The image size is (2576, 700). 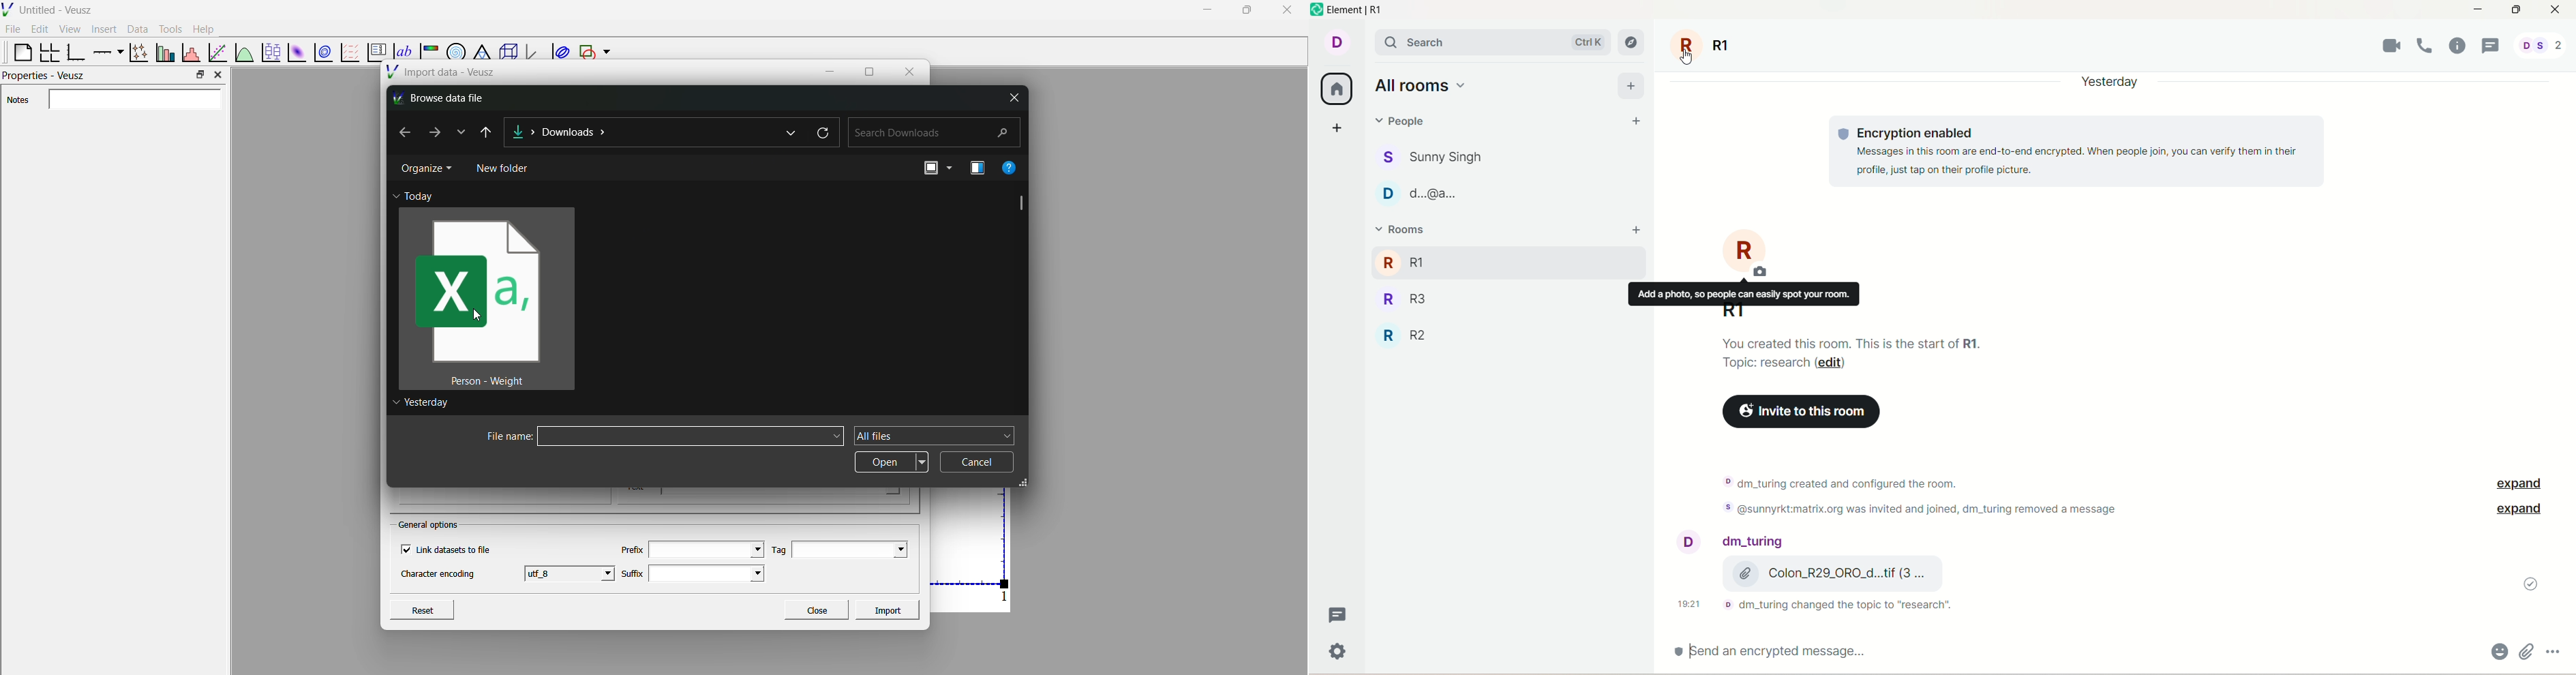 What do you see at coordinates (1405, 229) in the screenshot?
I see `rooms` at bounding box center [1405, 229].